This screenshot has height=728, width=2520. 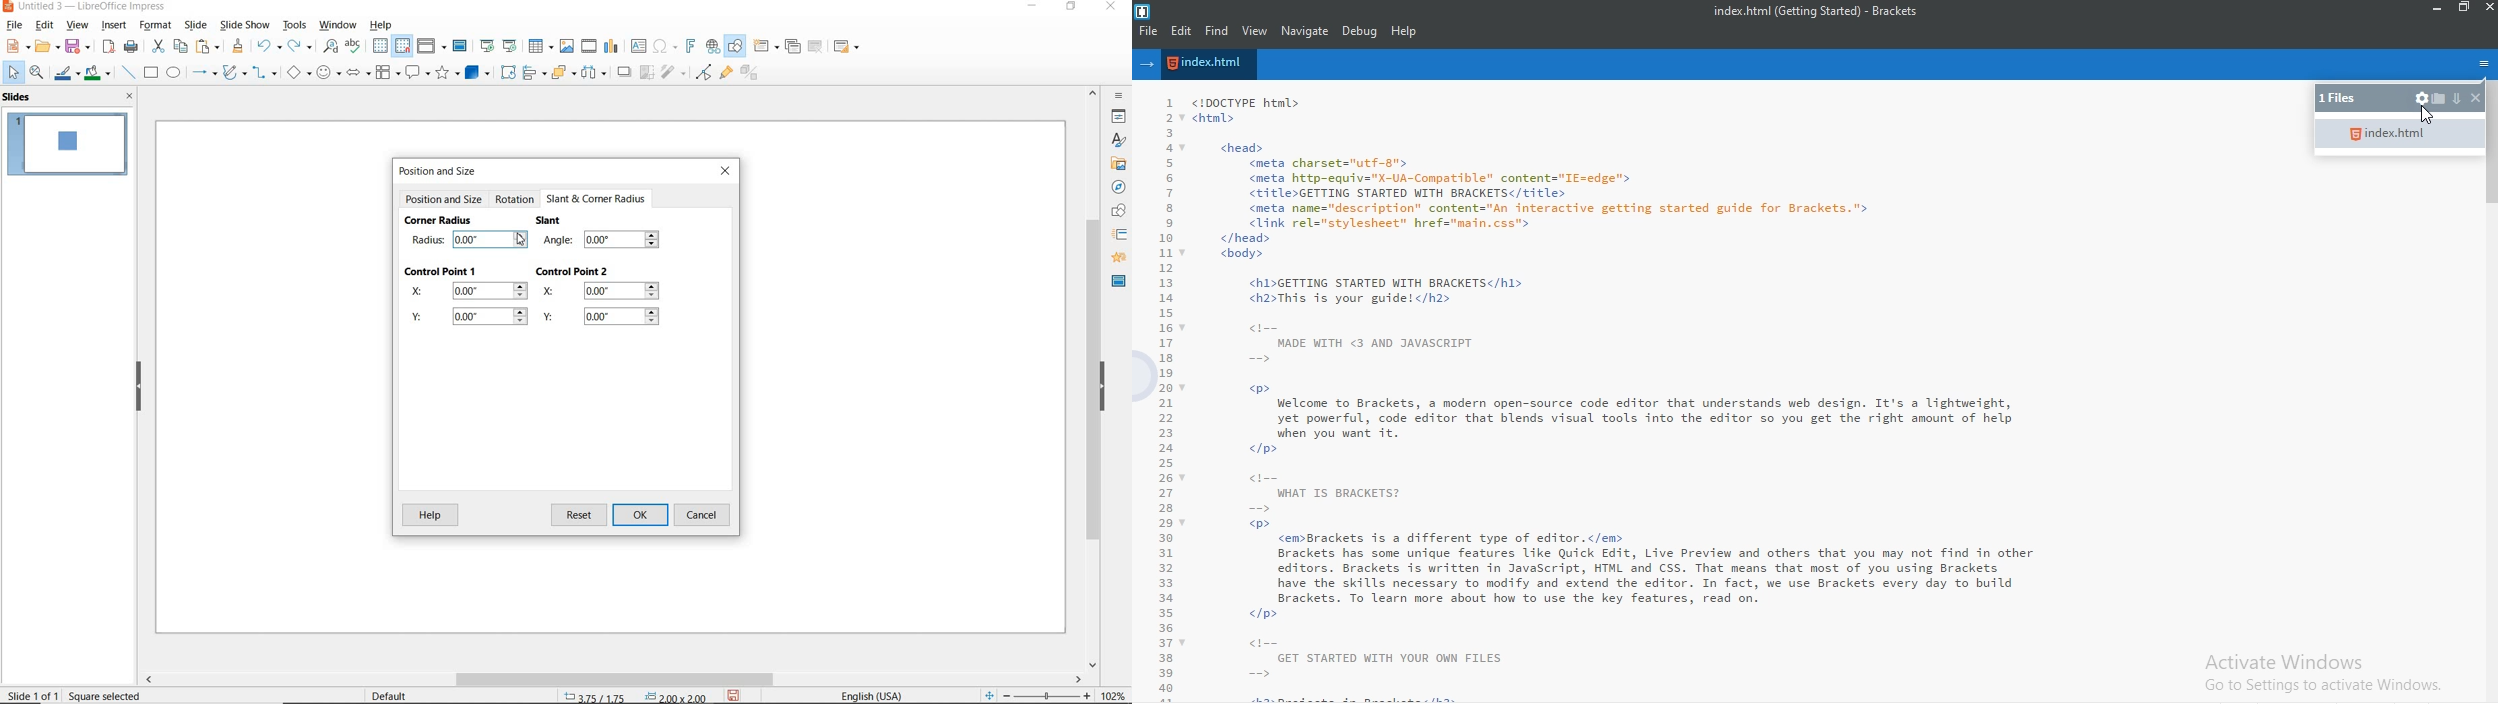 I want to click on minimize, so click(x=2438, y=8).